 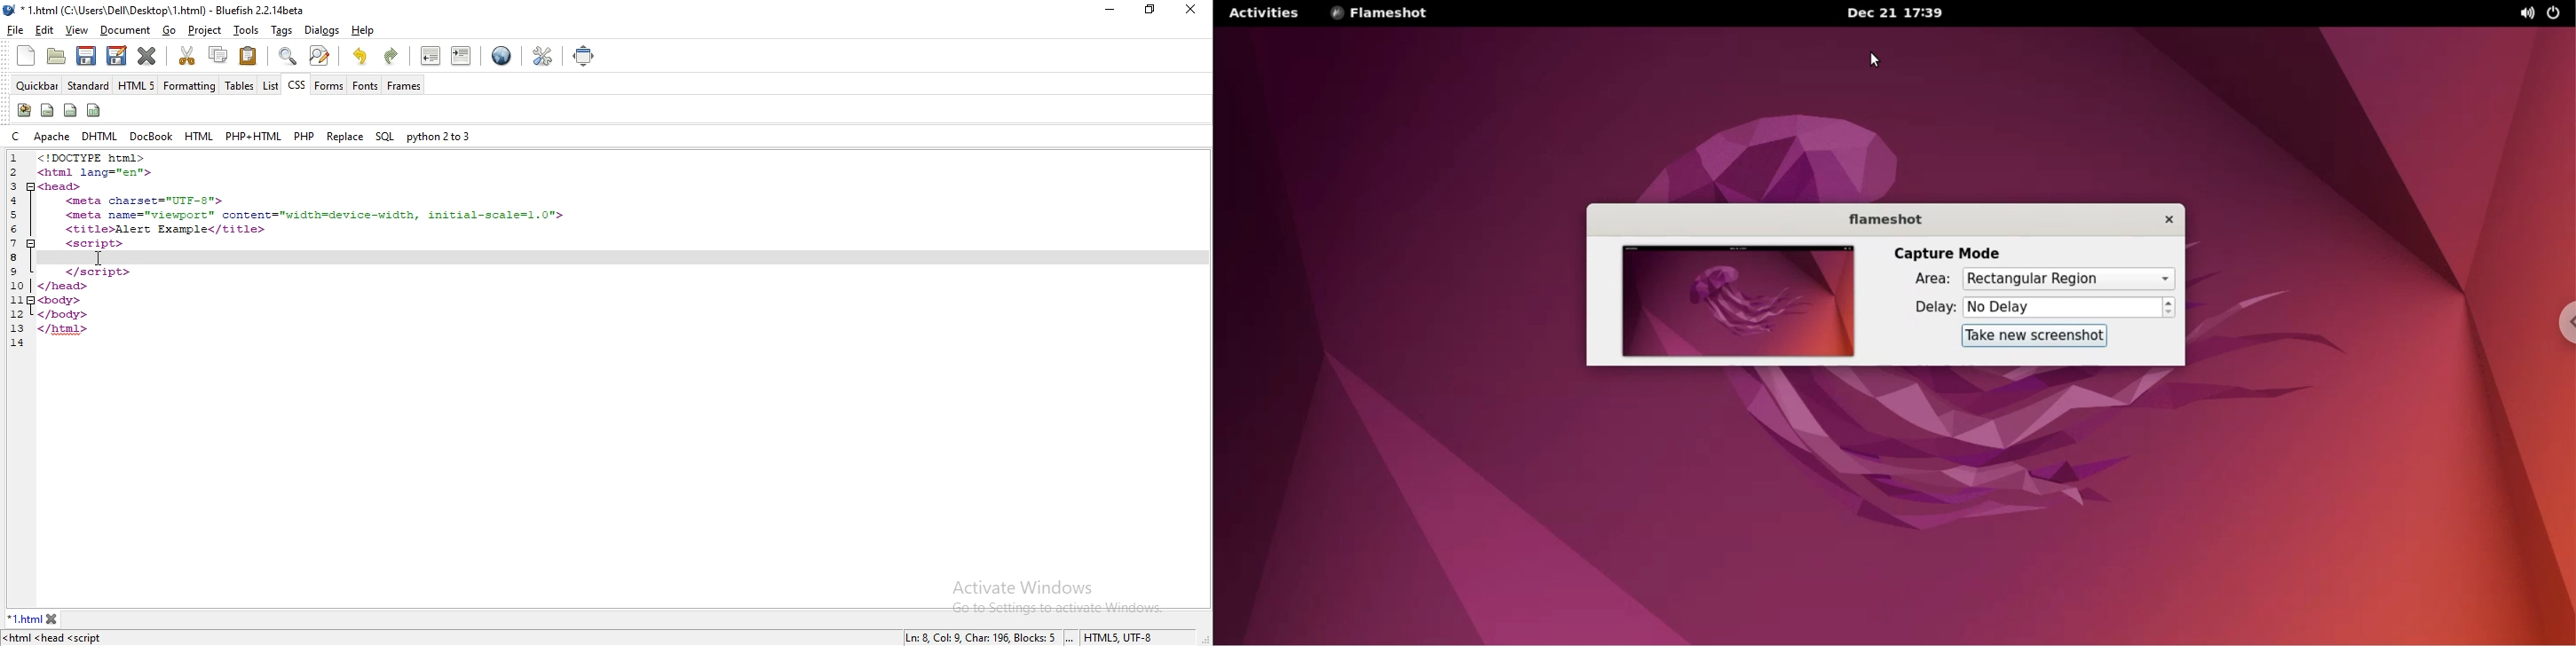 I want to click on 1.html, so click(x=24, y=618).